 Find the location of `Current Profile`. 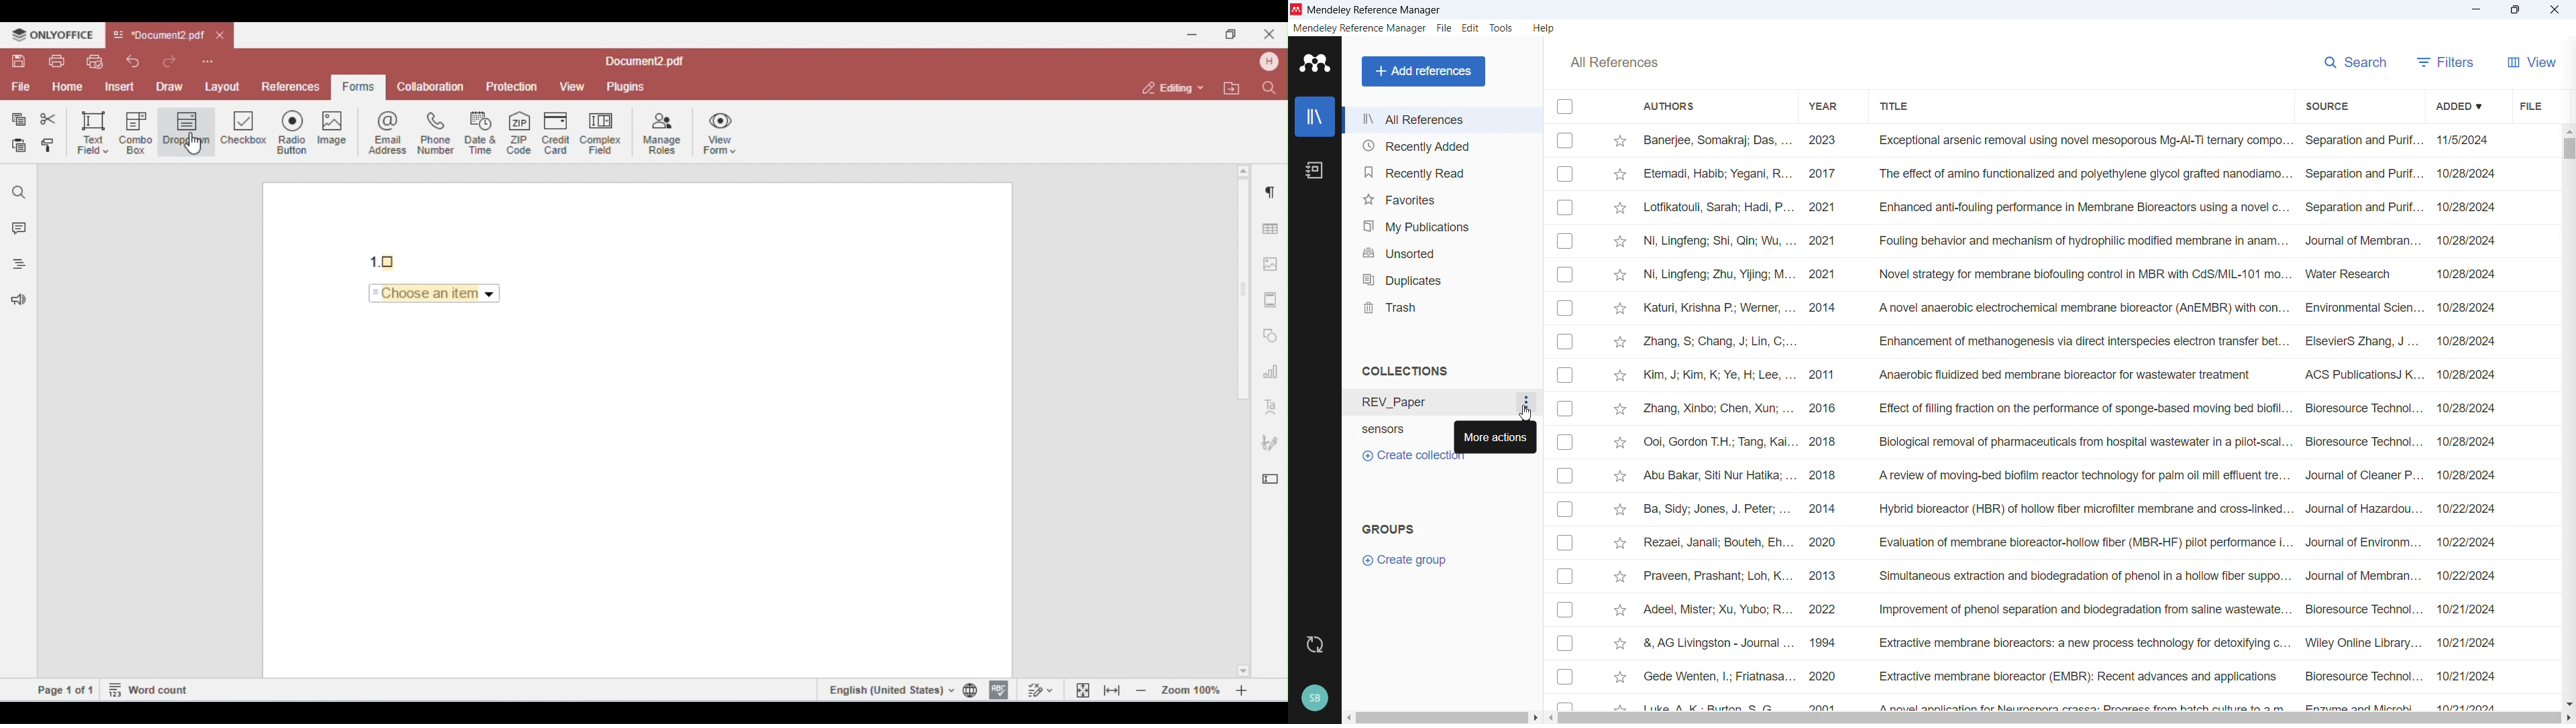

Current Profile is located at coordinates (1316, 699).